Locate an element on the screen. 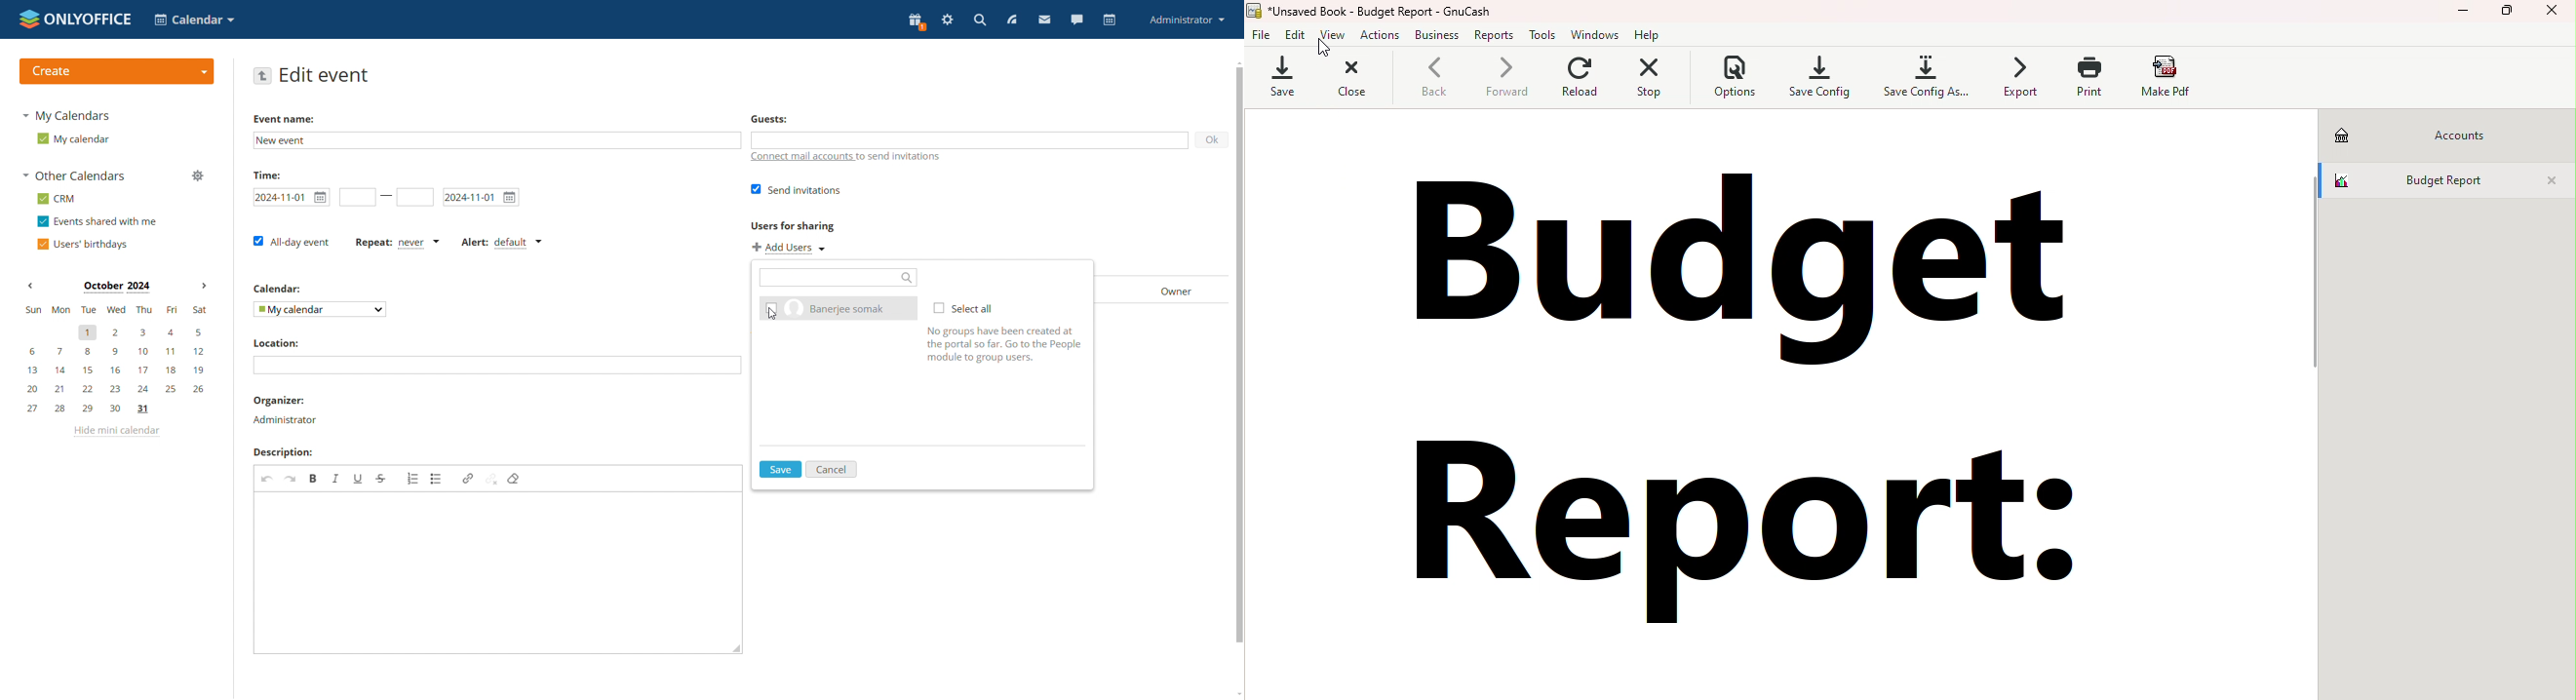 This screenshot has width=2576, height=700. Save config as is located at coordinates (1923, 77).